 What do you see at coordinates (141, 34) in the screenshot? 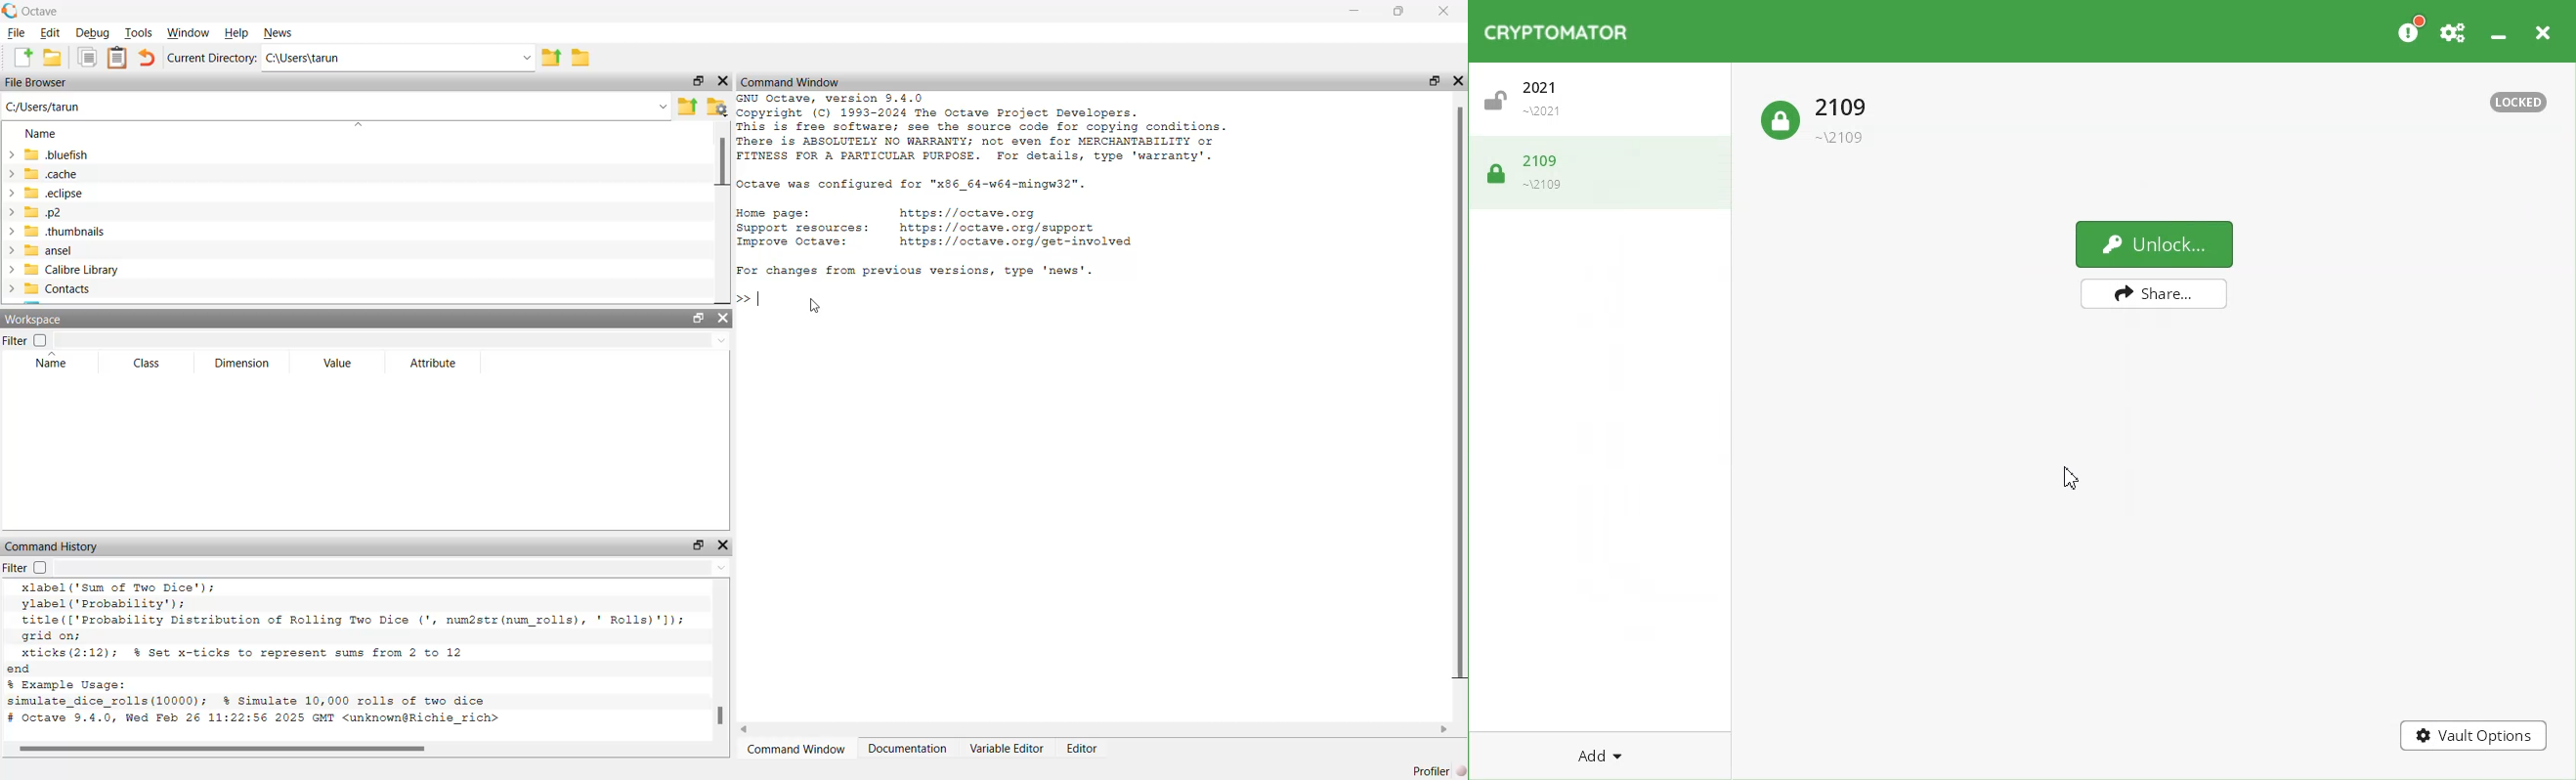
I see `Tools` at bounding box center [141, 34].